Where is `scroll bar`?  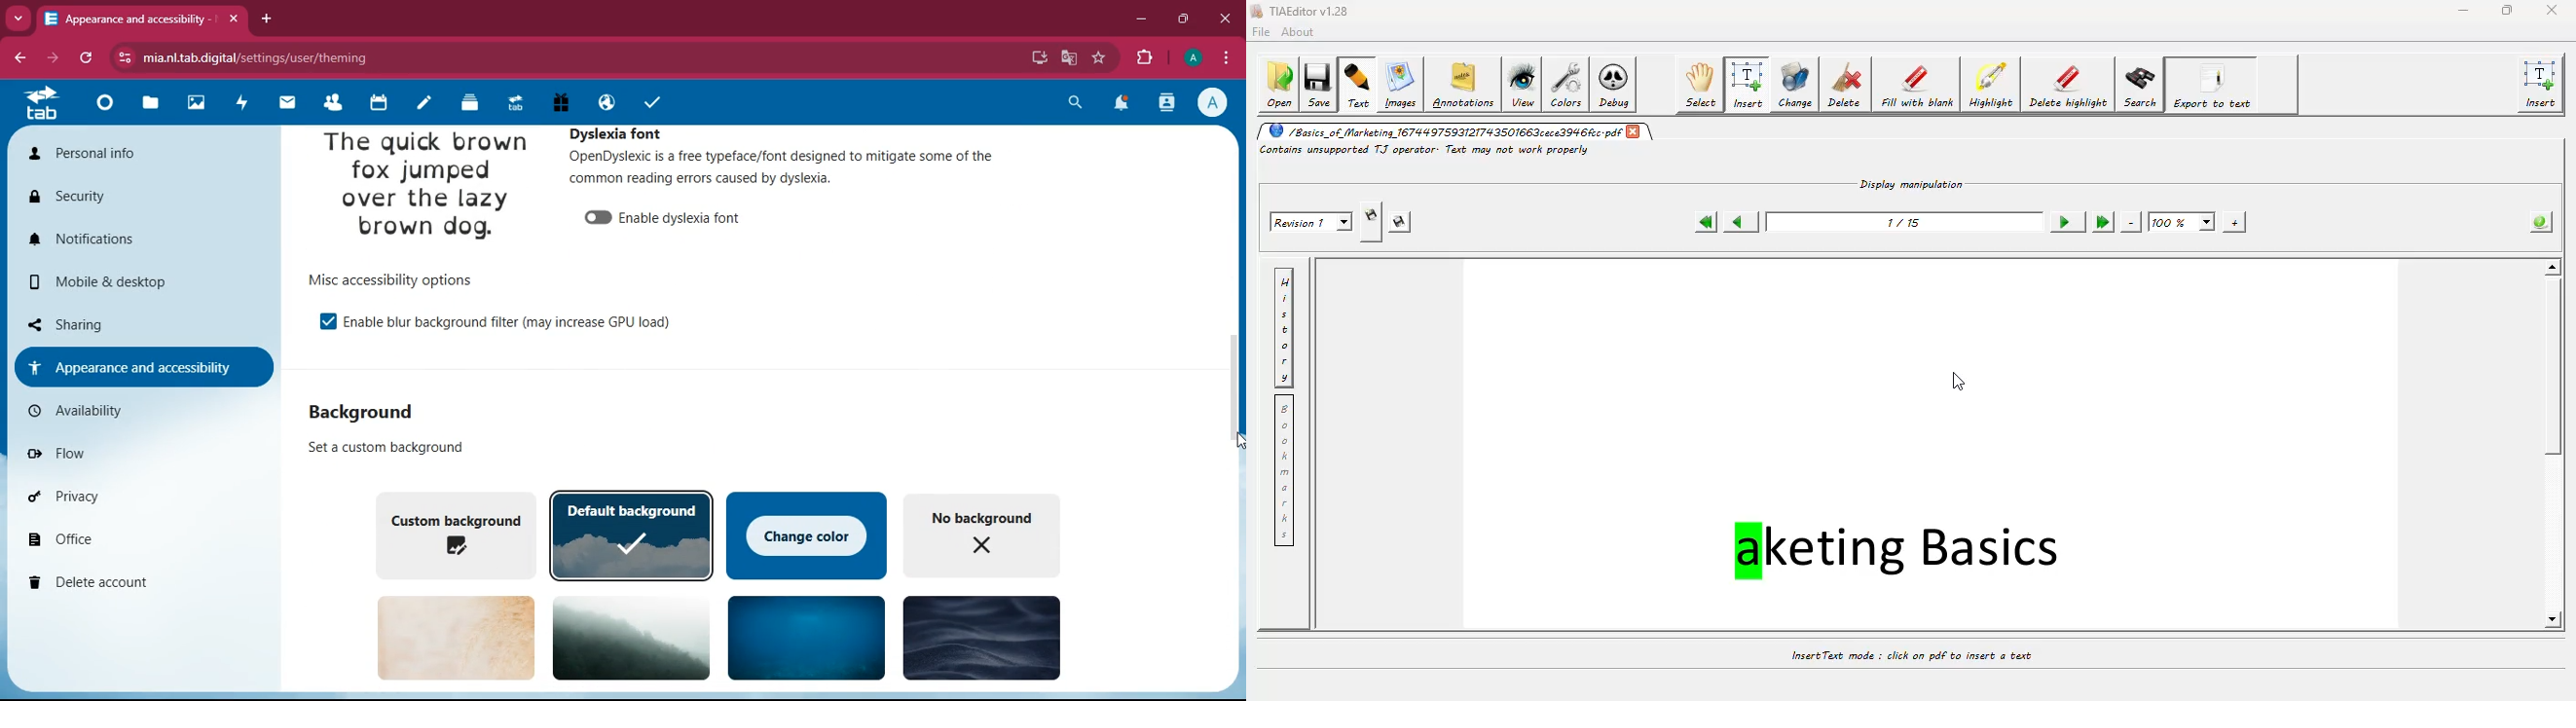 scroll bar is located at coordinates (1238, 368).